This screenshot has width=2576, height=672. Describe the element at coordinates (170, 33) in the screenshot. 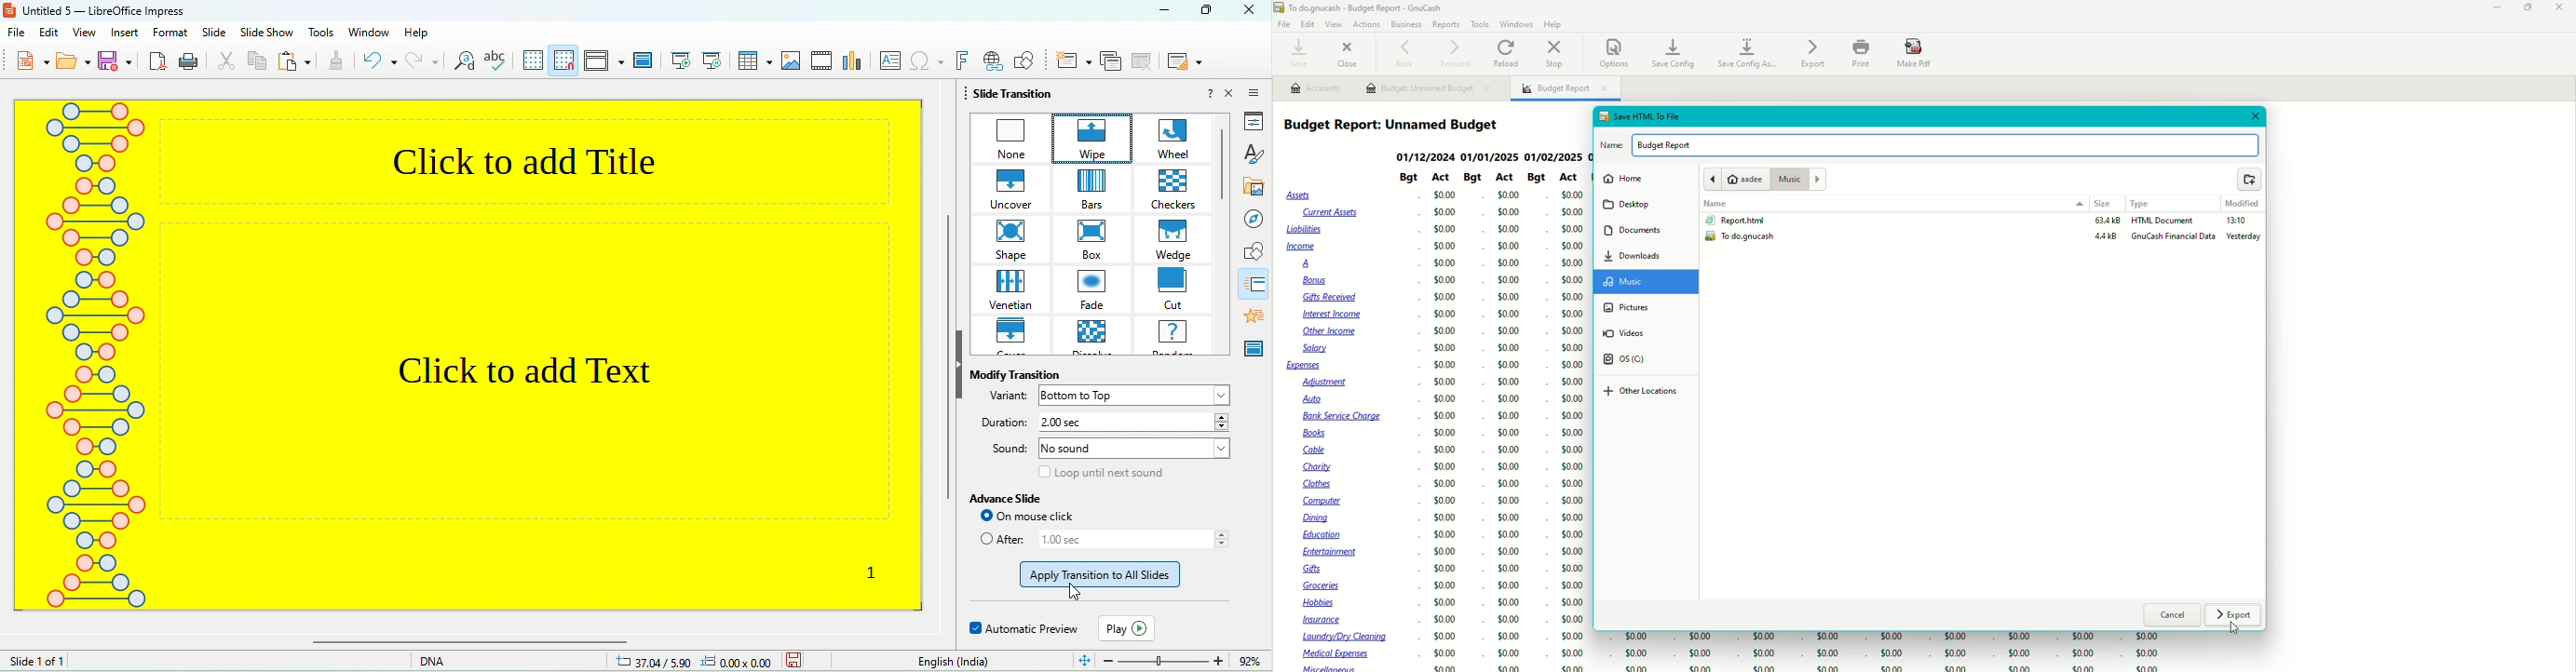

I see `format` at that location.